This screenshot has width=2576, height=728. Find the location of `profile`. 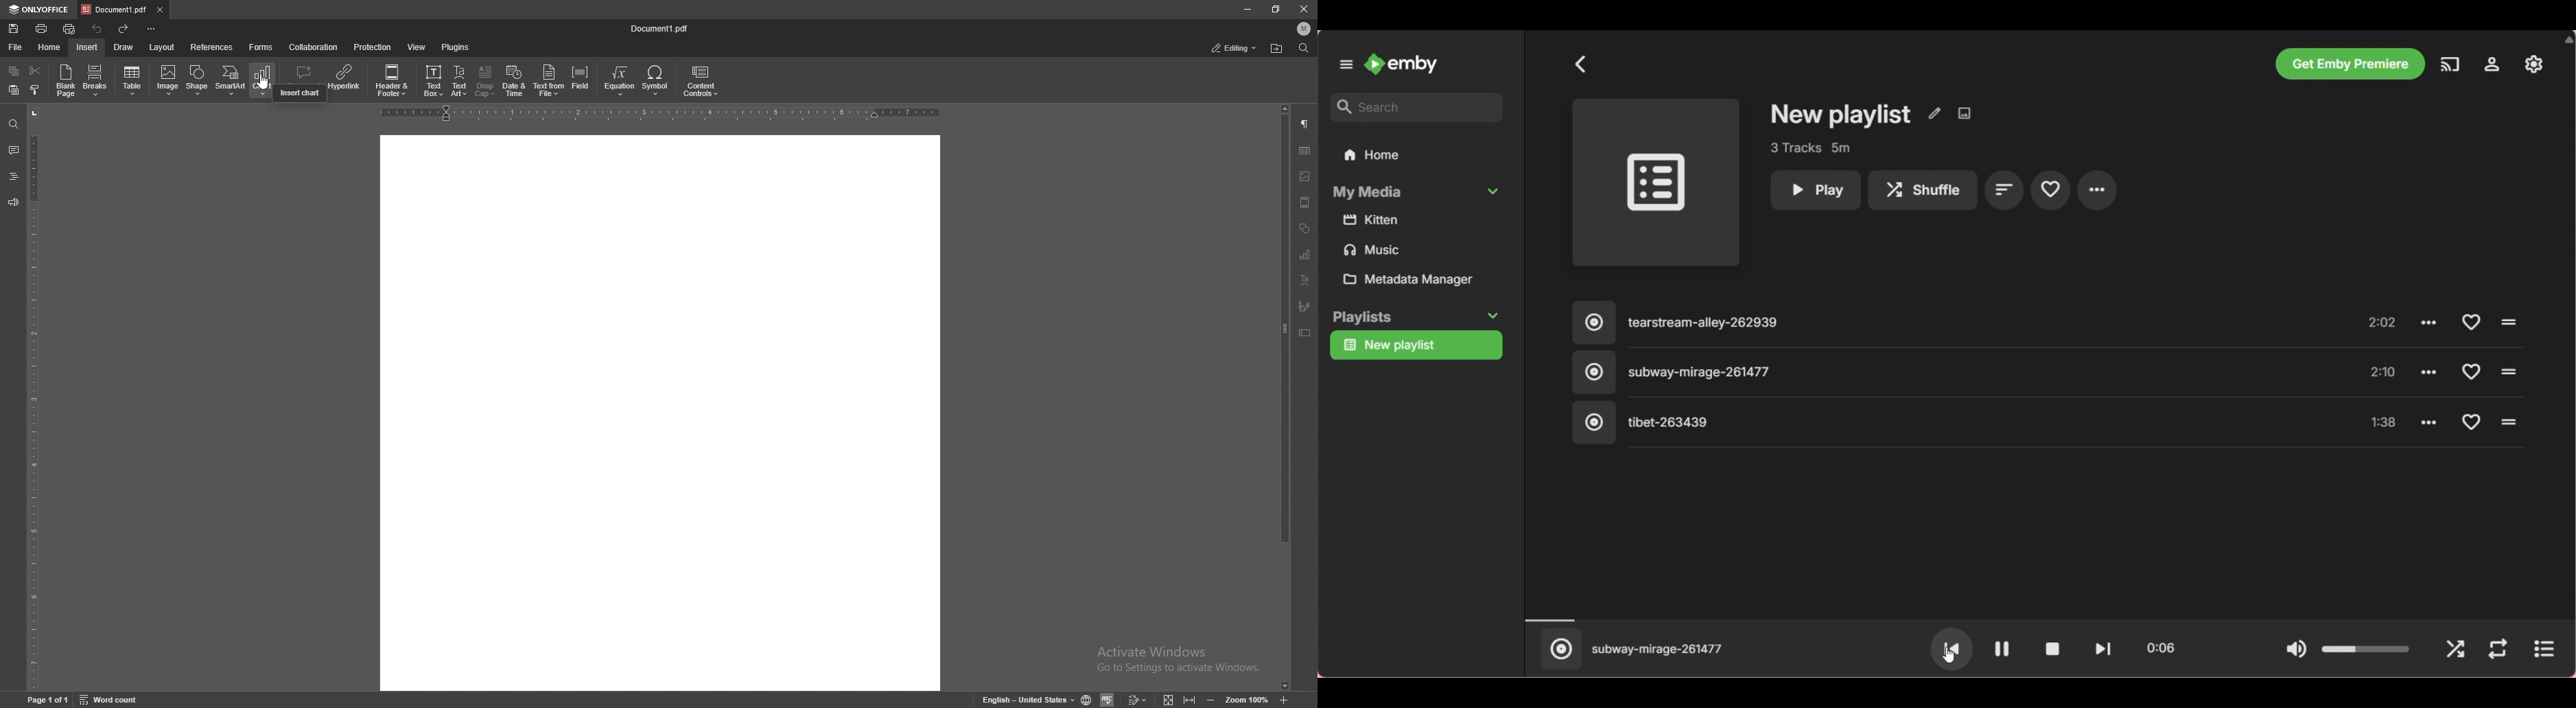

profile is located at coordinates (1304, 28).